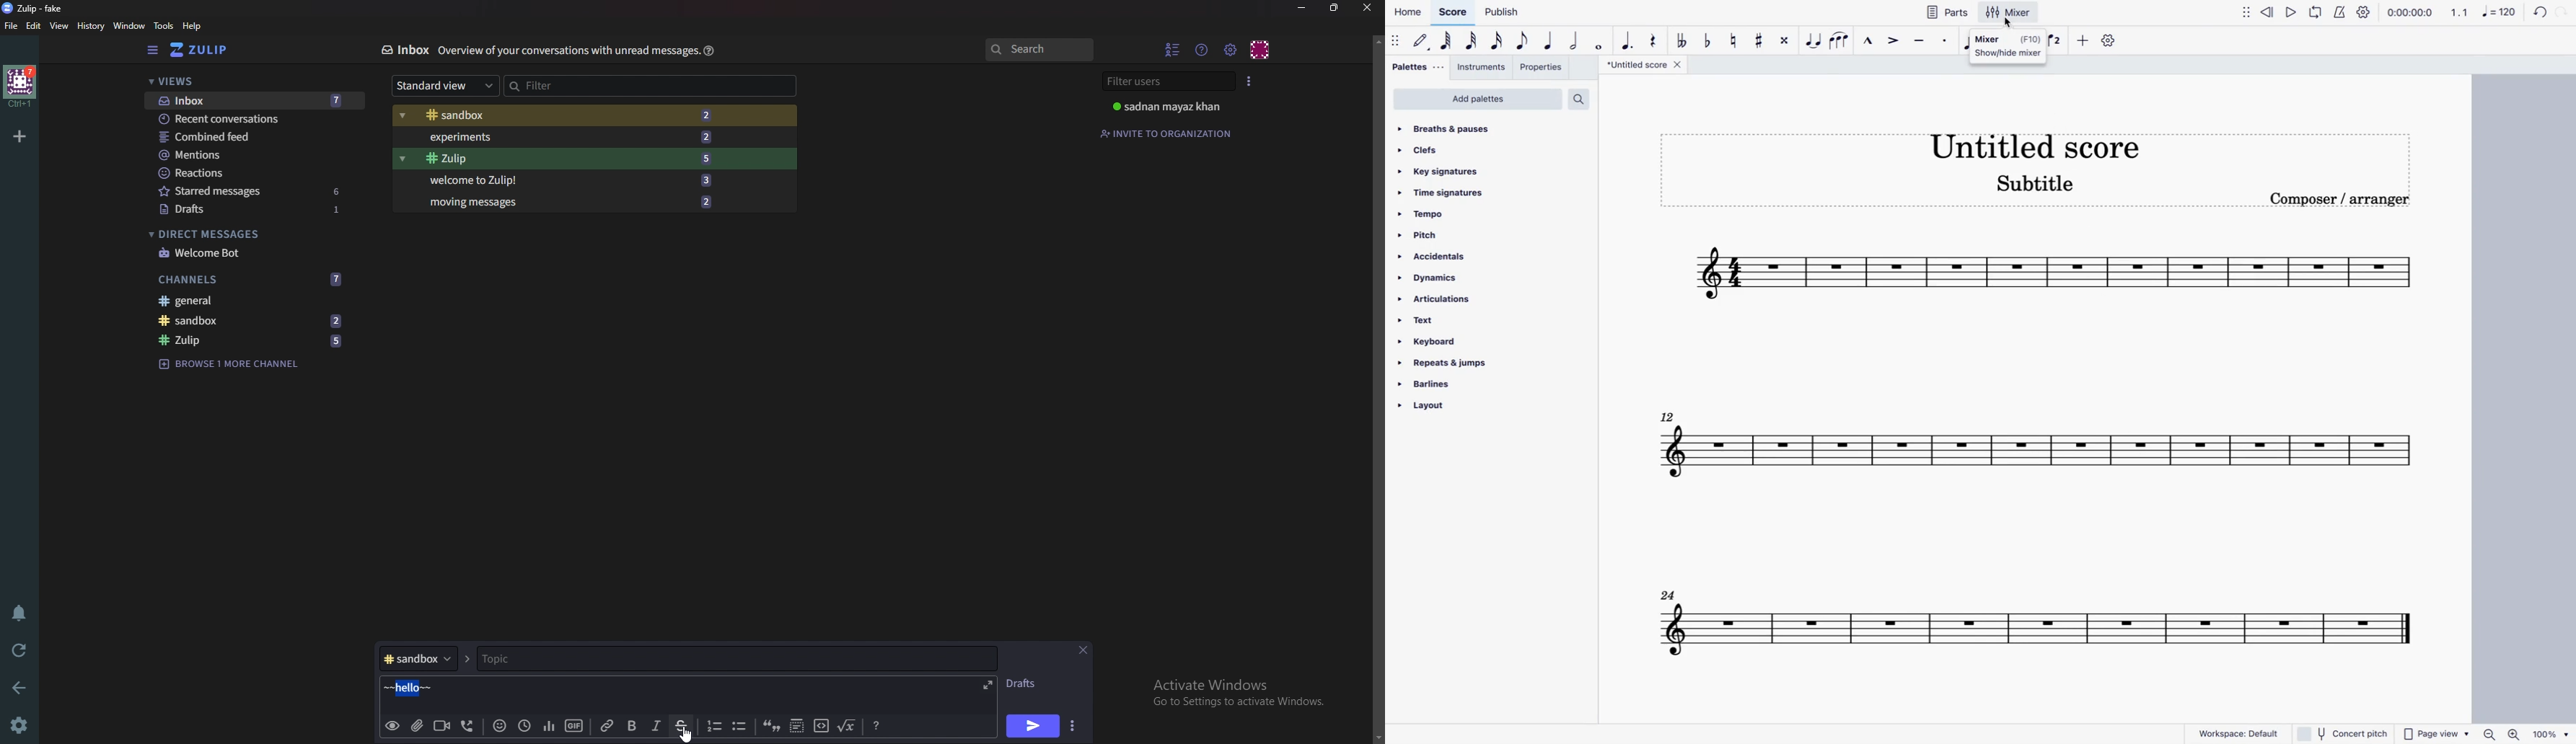 Image resolution: width=2576 pixels, height=756 pixels. I want to click on palettes, so click(1418, 69).